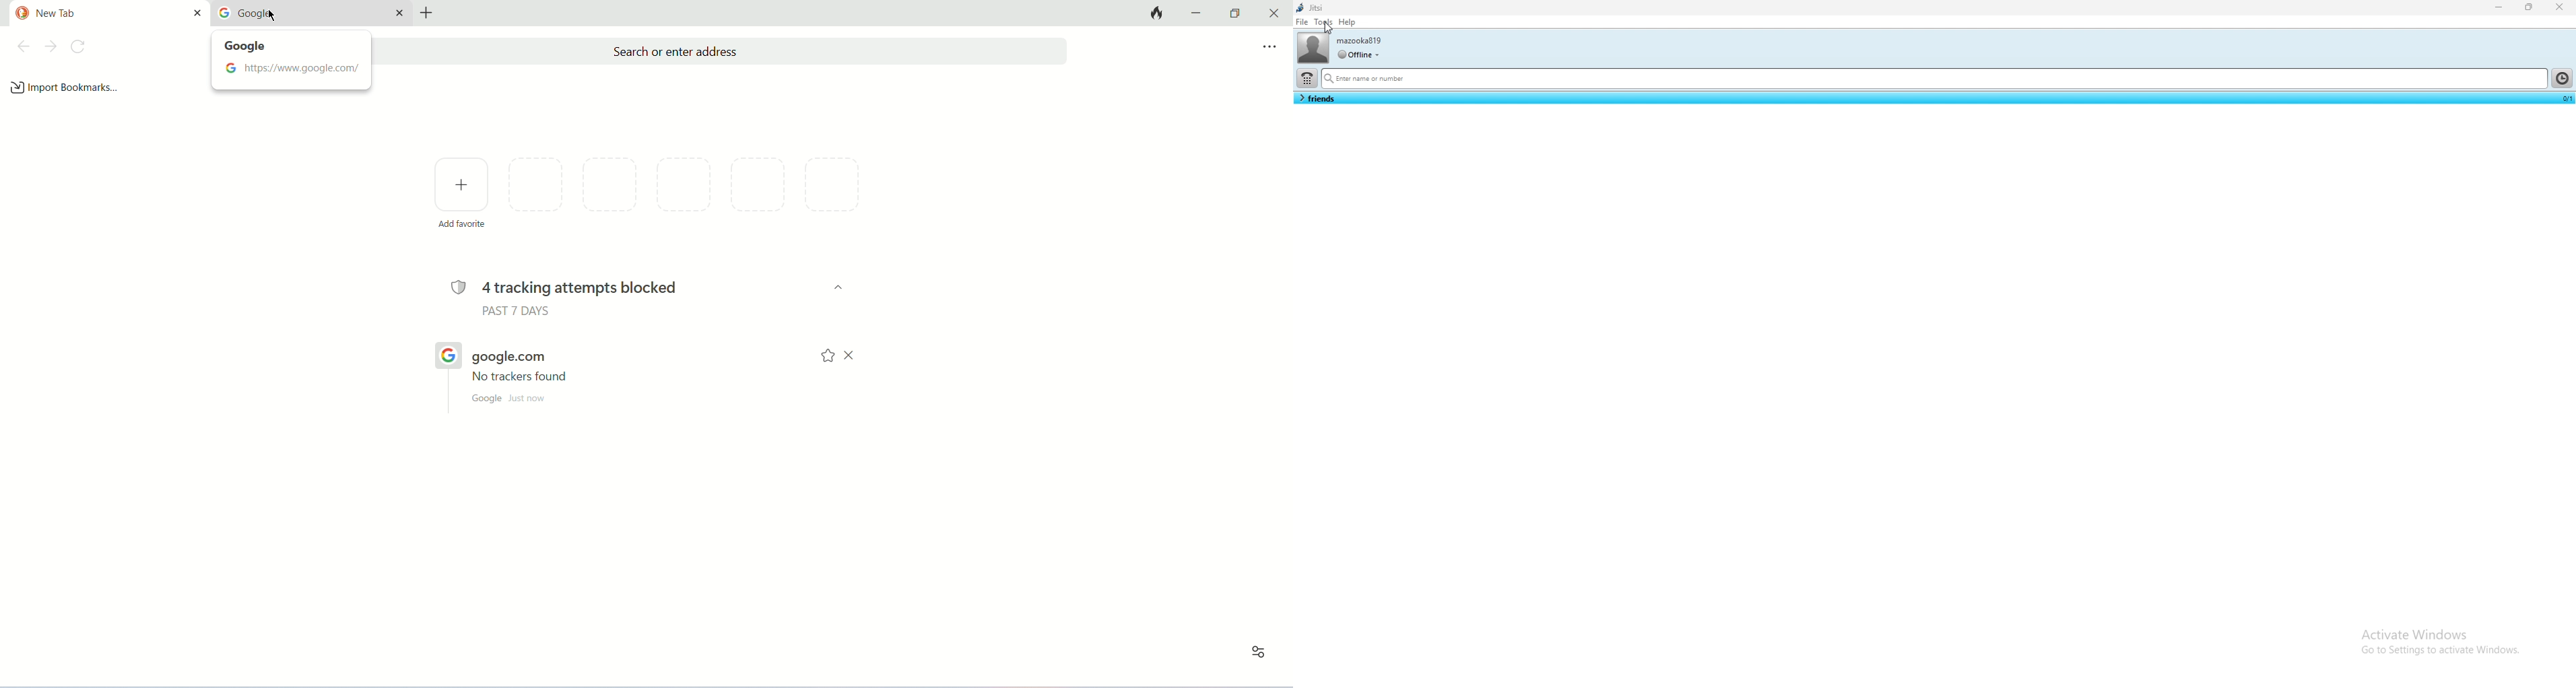 Image resolution: width=2576 pixels, height=700 pixels. Describe the element at coordinates (1158, 13) in the screenshot. I see `close tabs and clear data` at that location.